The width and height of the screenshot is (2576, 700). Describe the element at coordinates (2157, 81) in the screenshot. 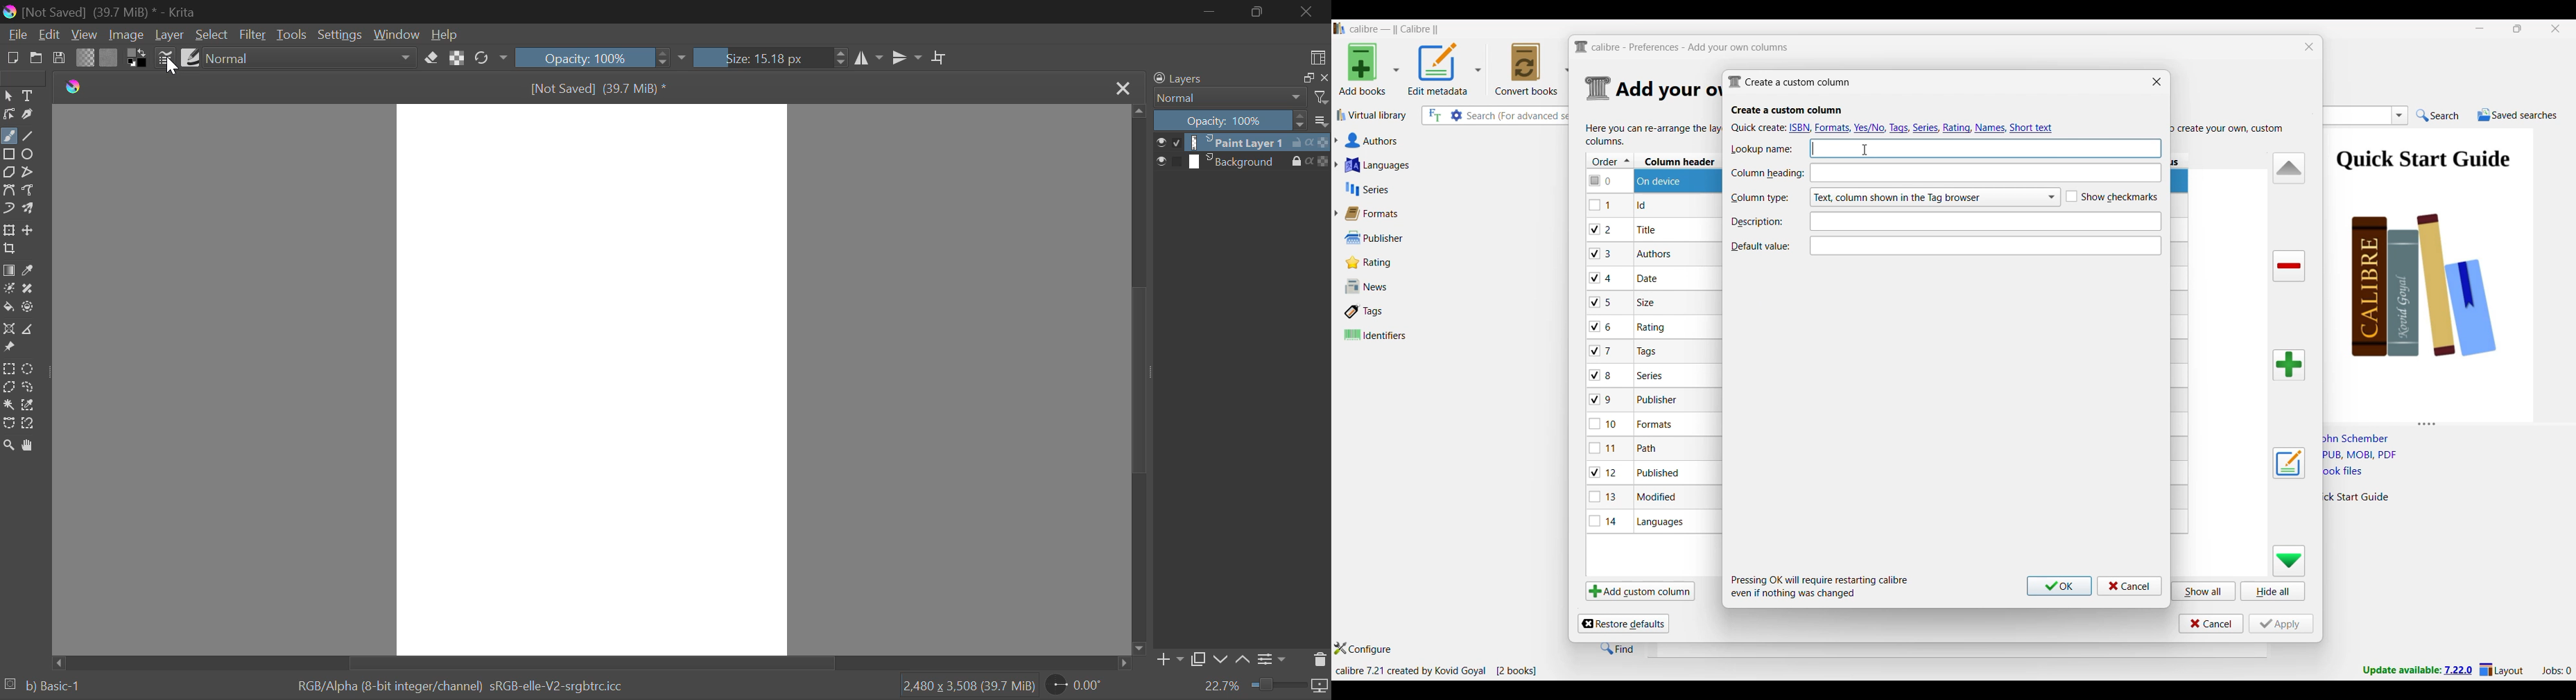

I see `Close window` at that location.